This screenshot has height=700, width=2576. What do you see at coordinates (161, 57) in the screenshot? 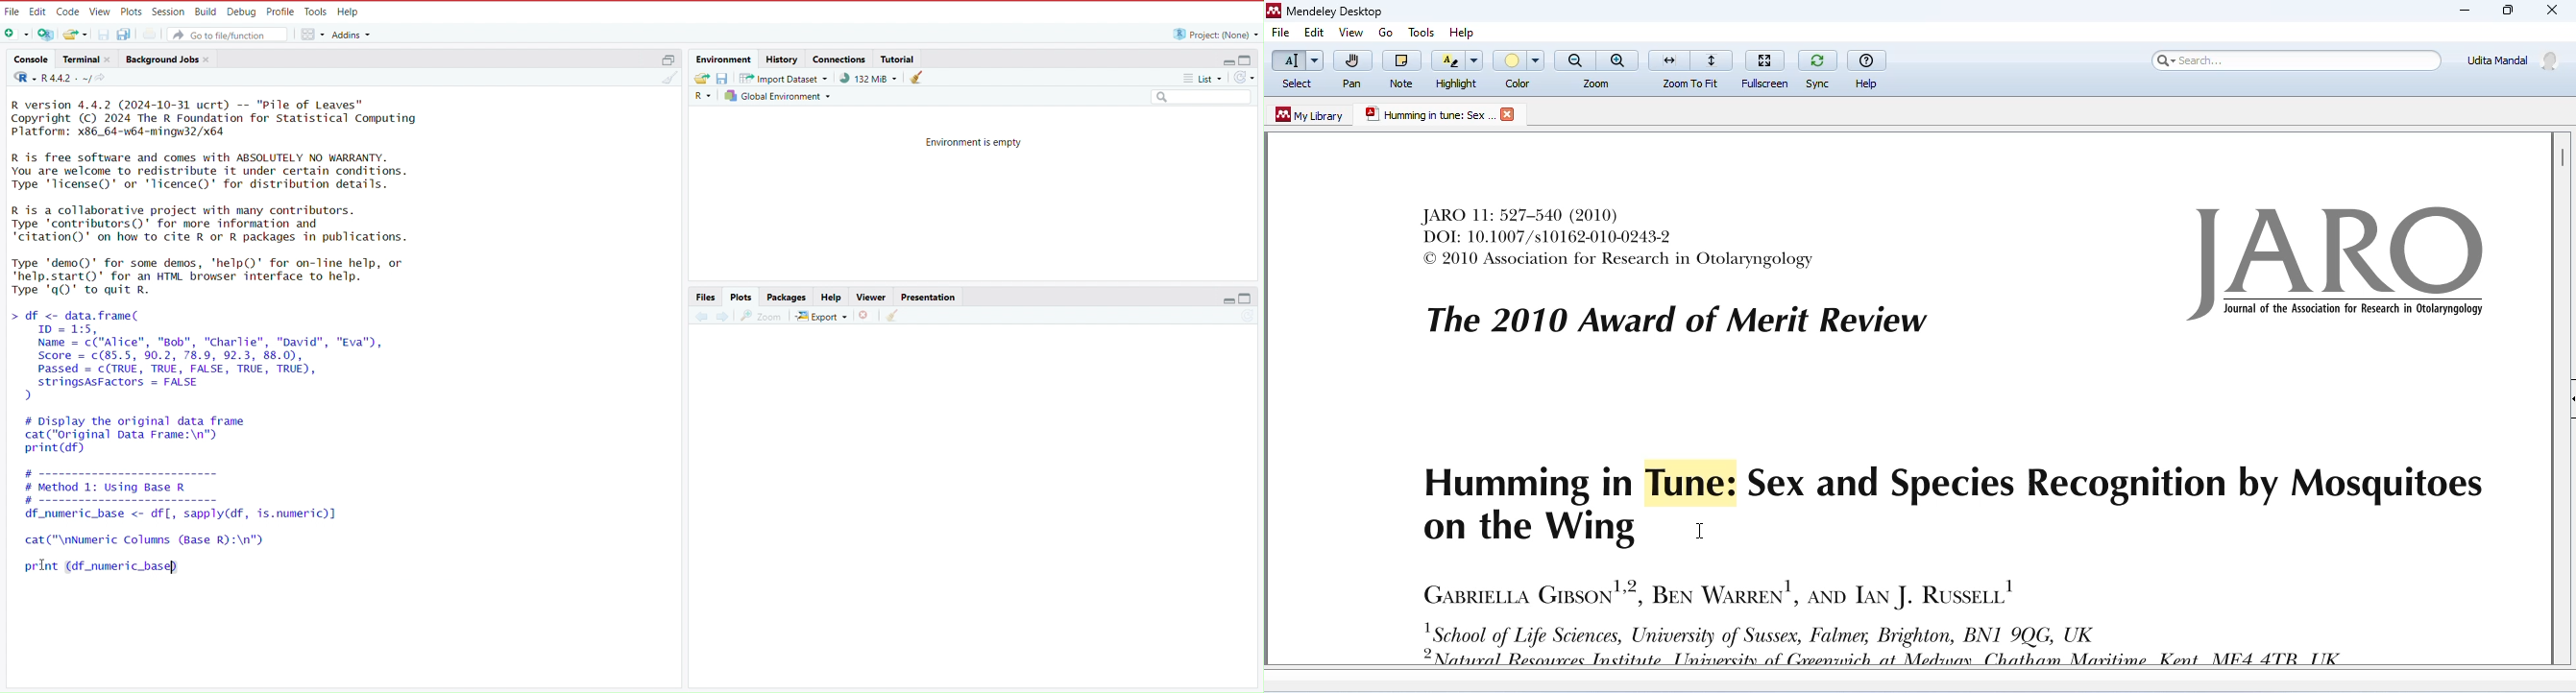
I see `Background jobs` at bounding box center [161, 57].